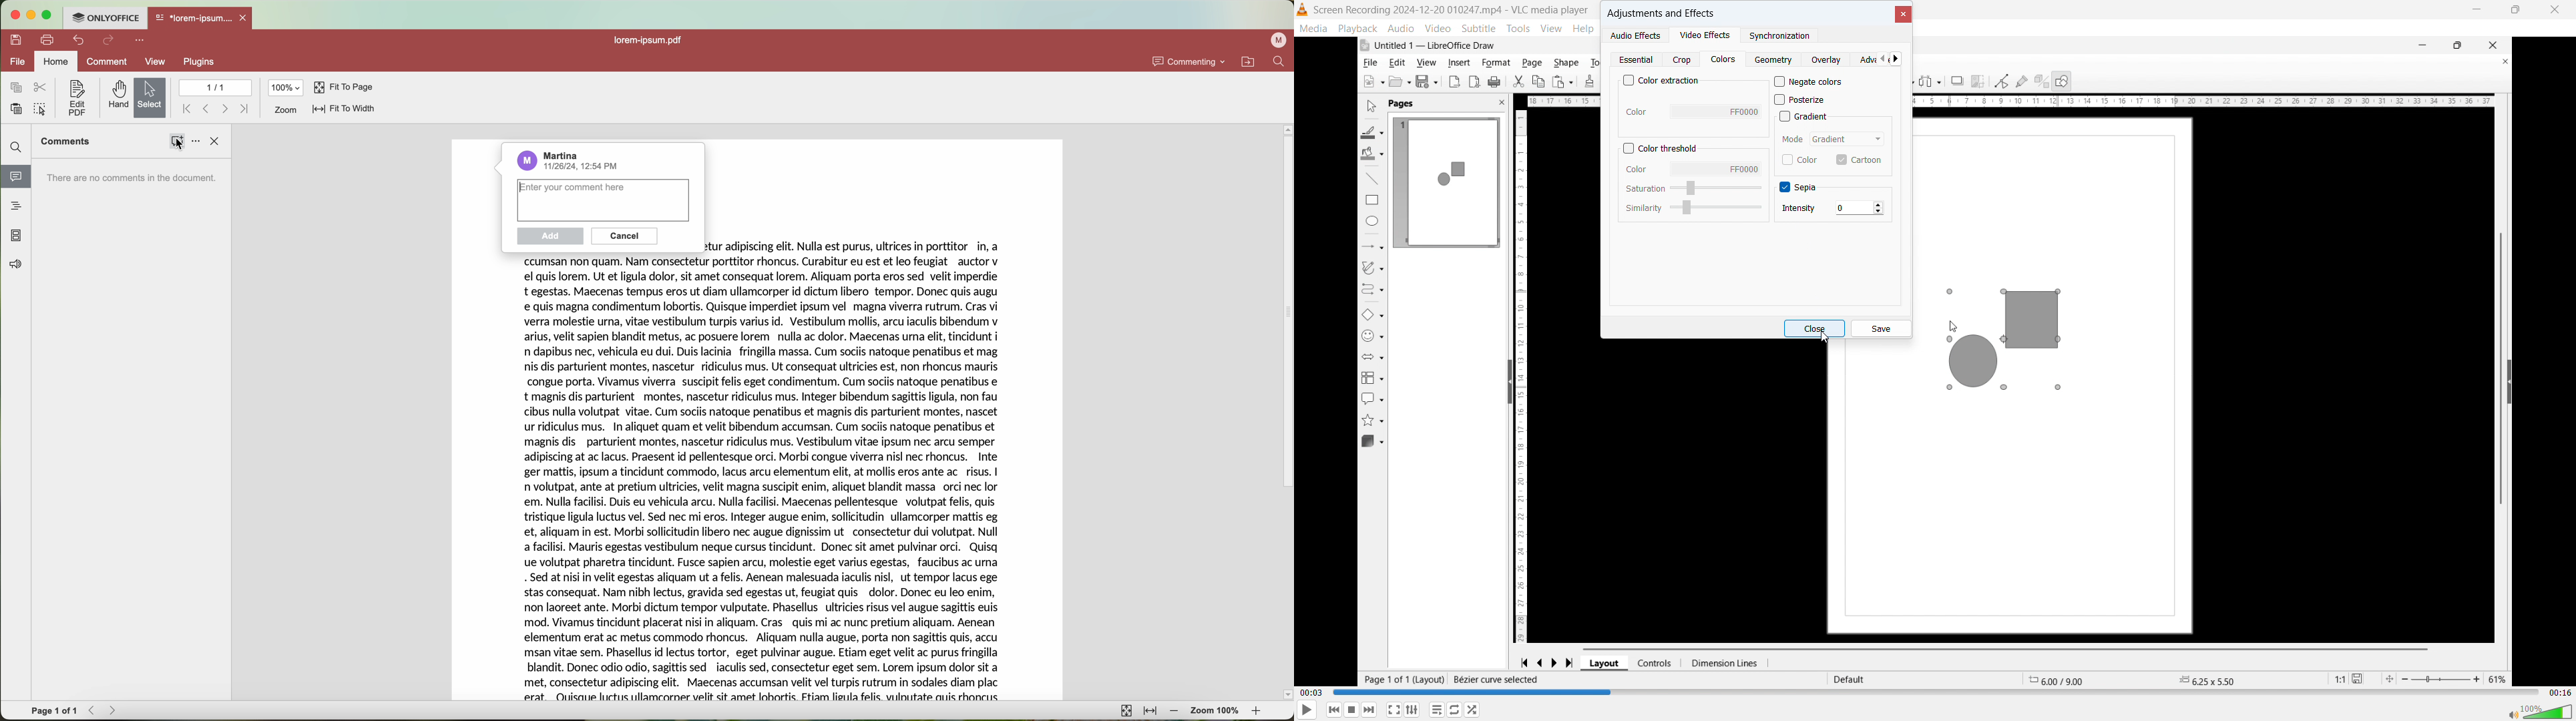 The height and width of the screenshot is (728, 2576). Describe the element at coordinates (1401, 29) in the screenshot. I see `audio` at that location.